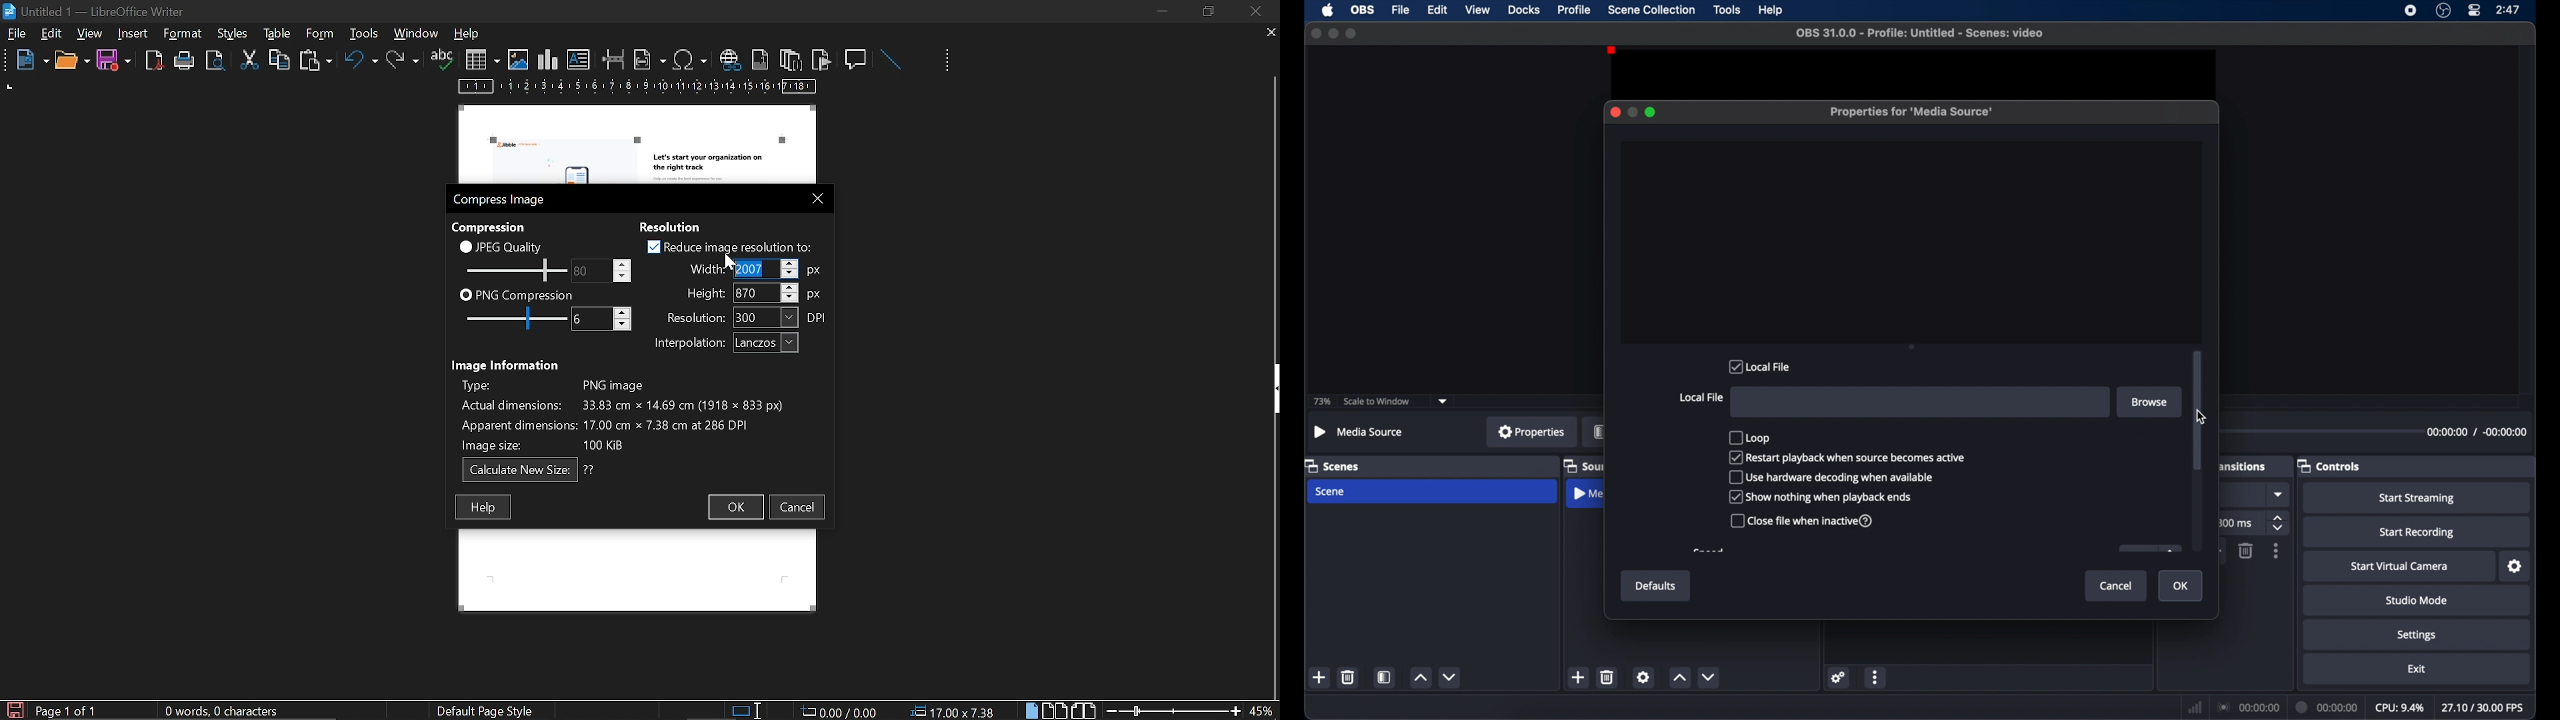  I want to click on stepper buttons, so click(2279, 523).